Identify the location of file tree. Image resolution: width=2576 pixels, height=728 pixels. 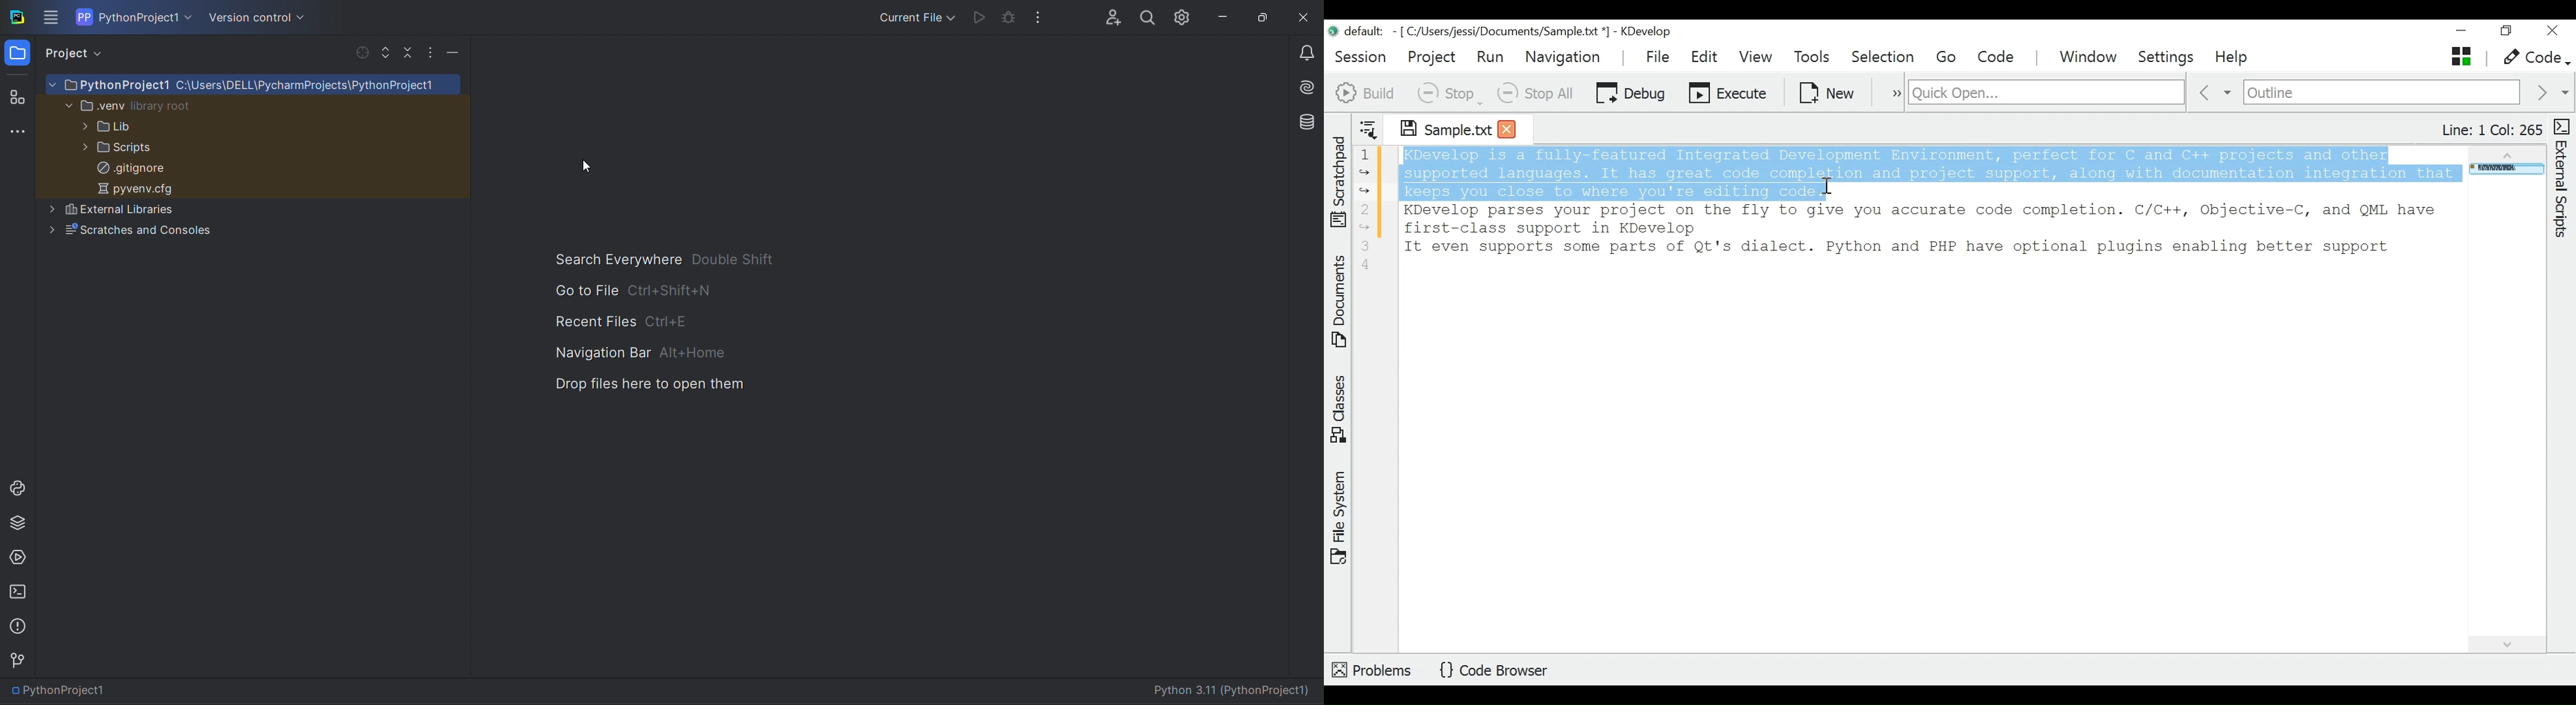
(254, 163).